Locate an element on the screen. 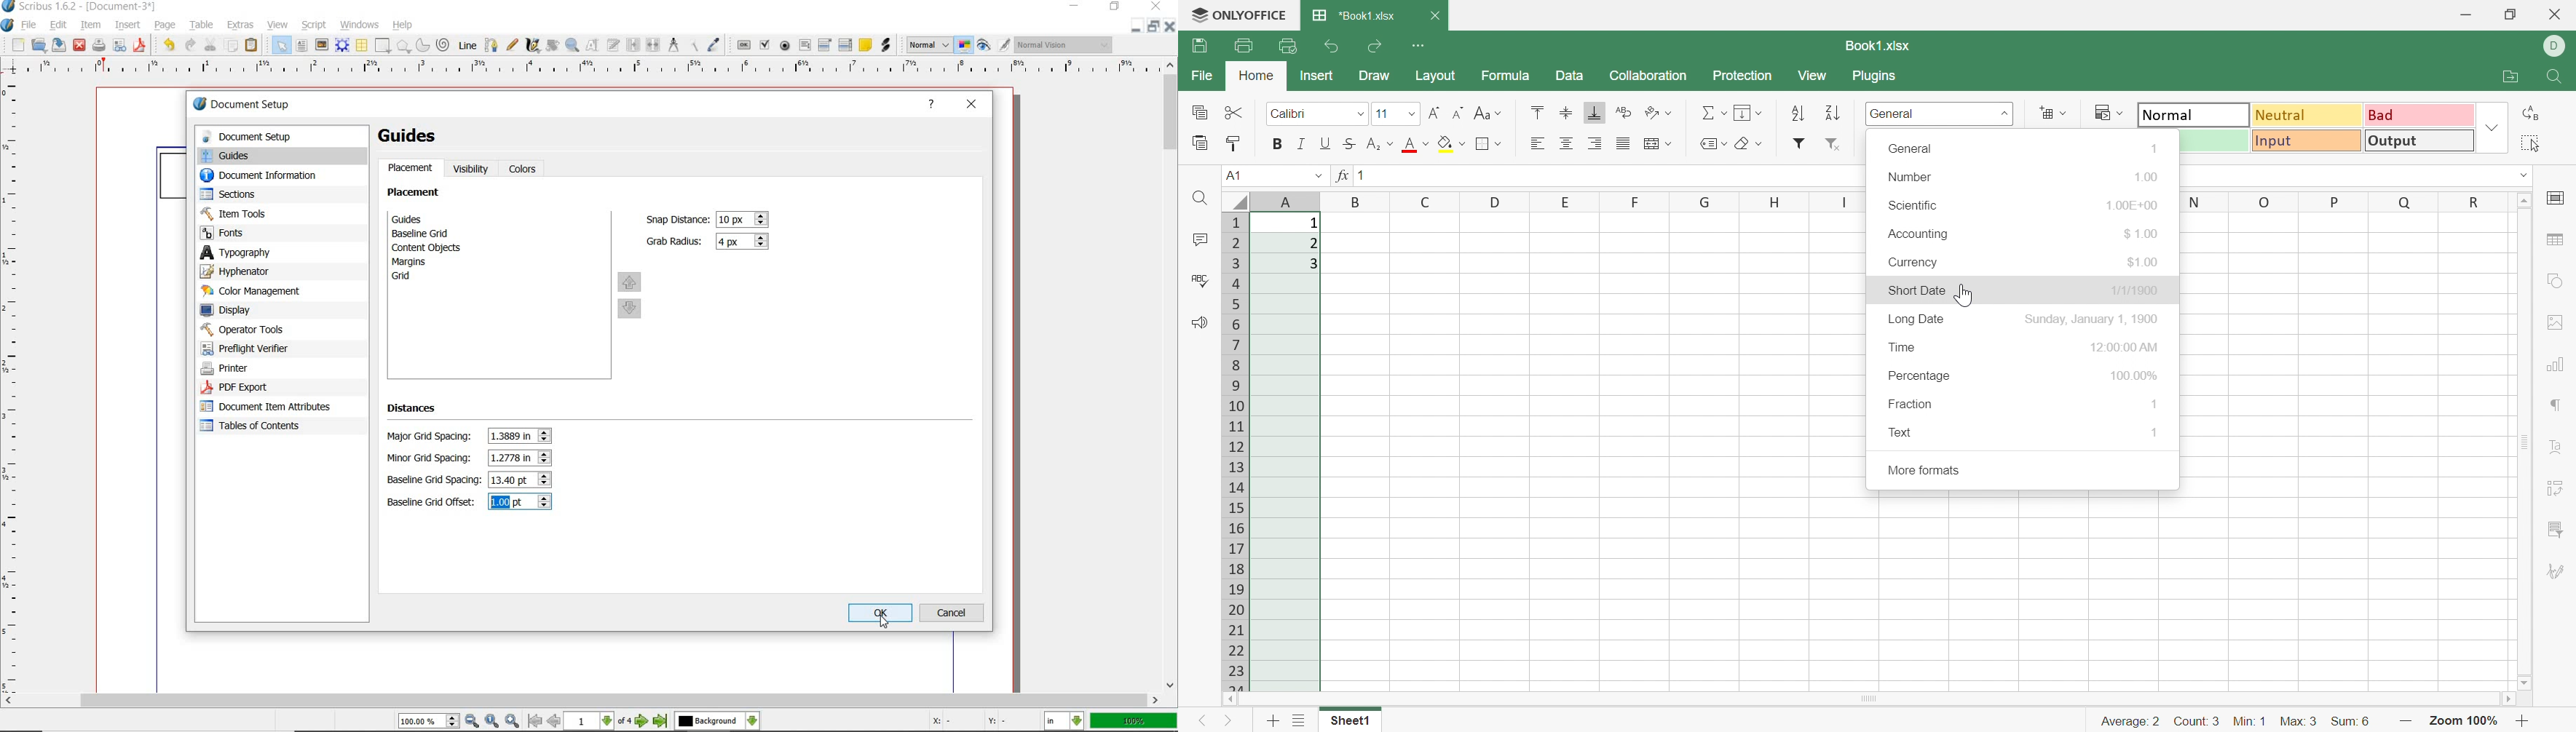 This screenshot has width=2576, height=756. document item attributes is located at coordinates (269, 406).